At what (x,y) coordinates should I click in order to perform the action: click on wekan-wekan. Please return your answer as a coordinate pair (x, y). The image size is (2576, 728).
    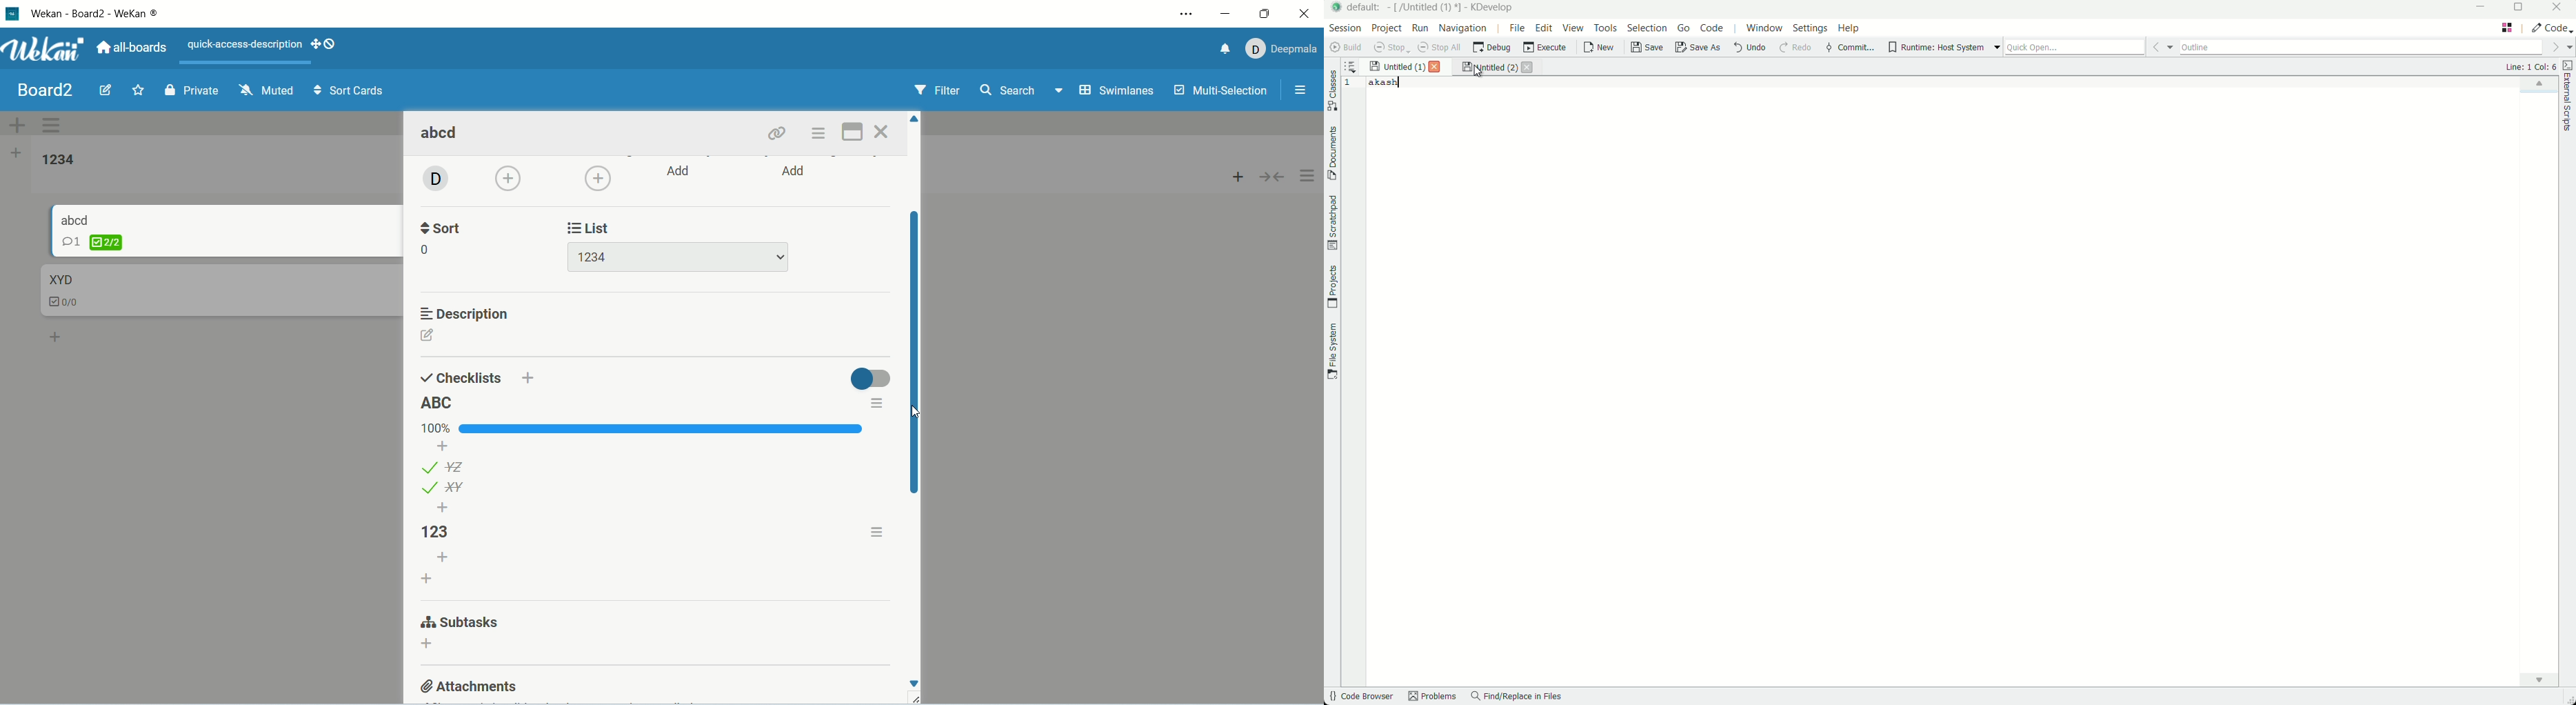
    Looking at the image, I should click on (92, 14).